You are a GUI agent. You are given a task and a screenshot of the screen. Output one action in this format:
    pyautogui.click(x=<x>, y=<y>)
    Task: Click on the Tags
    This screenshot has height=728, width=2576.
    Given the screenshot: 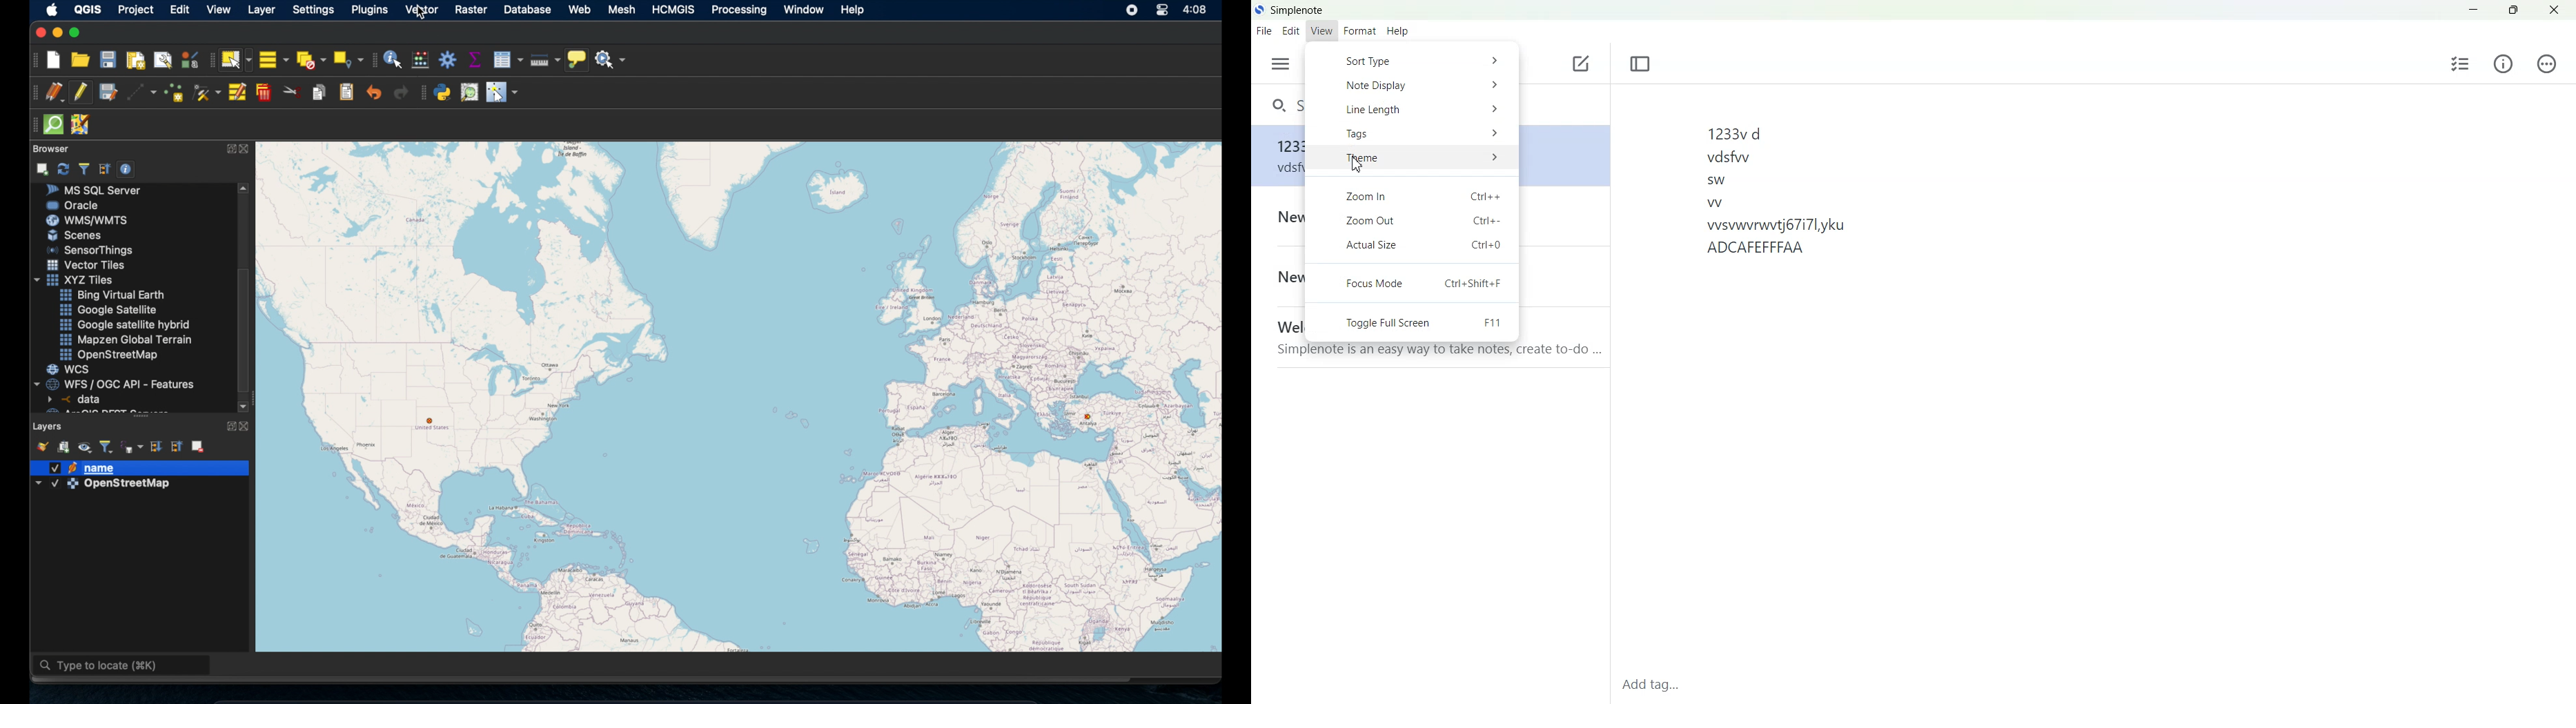 What is the action you would take?
    pyautogui.click(x=1412, y=133)
    